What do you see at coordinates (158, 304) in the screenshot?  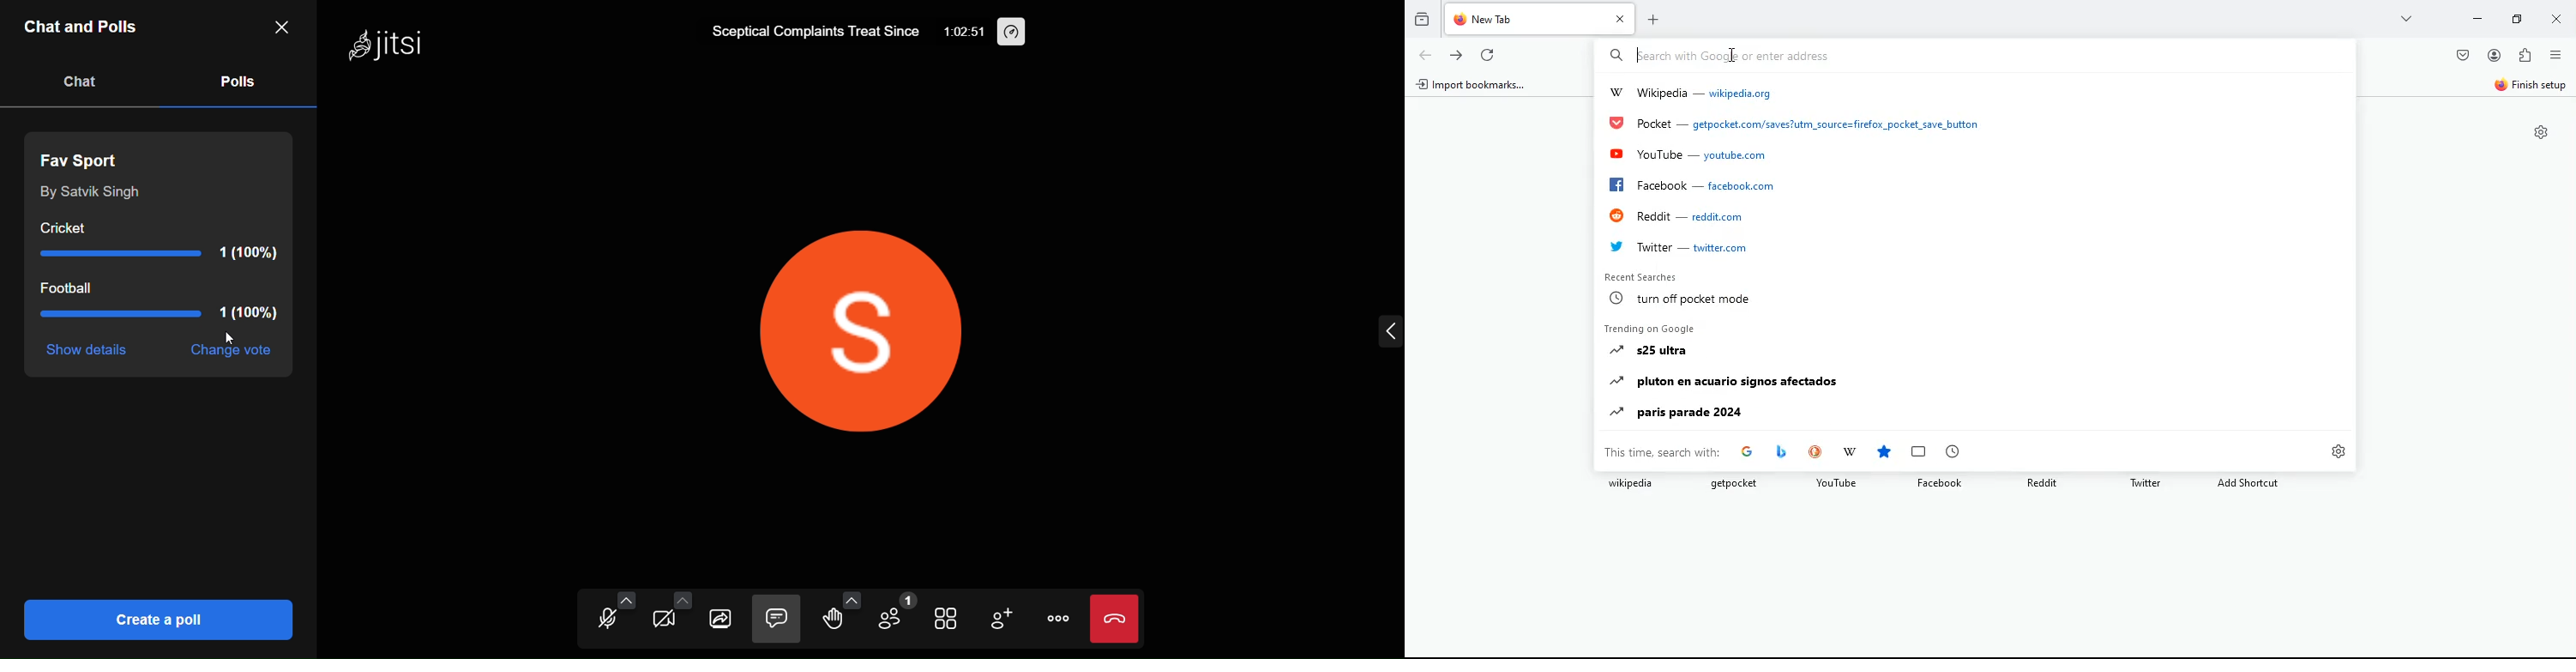 I see `Football` at bounding box center [158, 304].